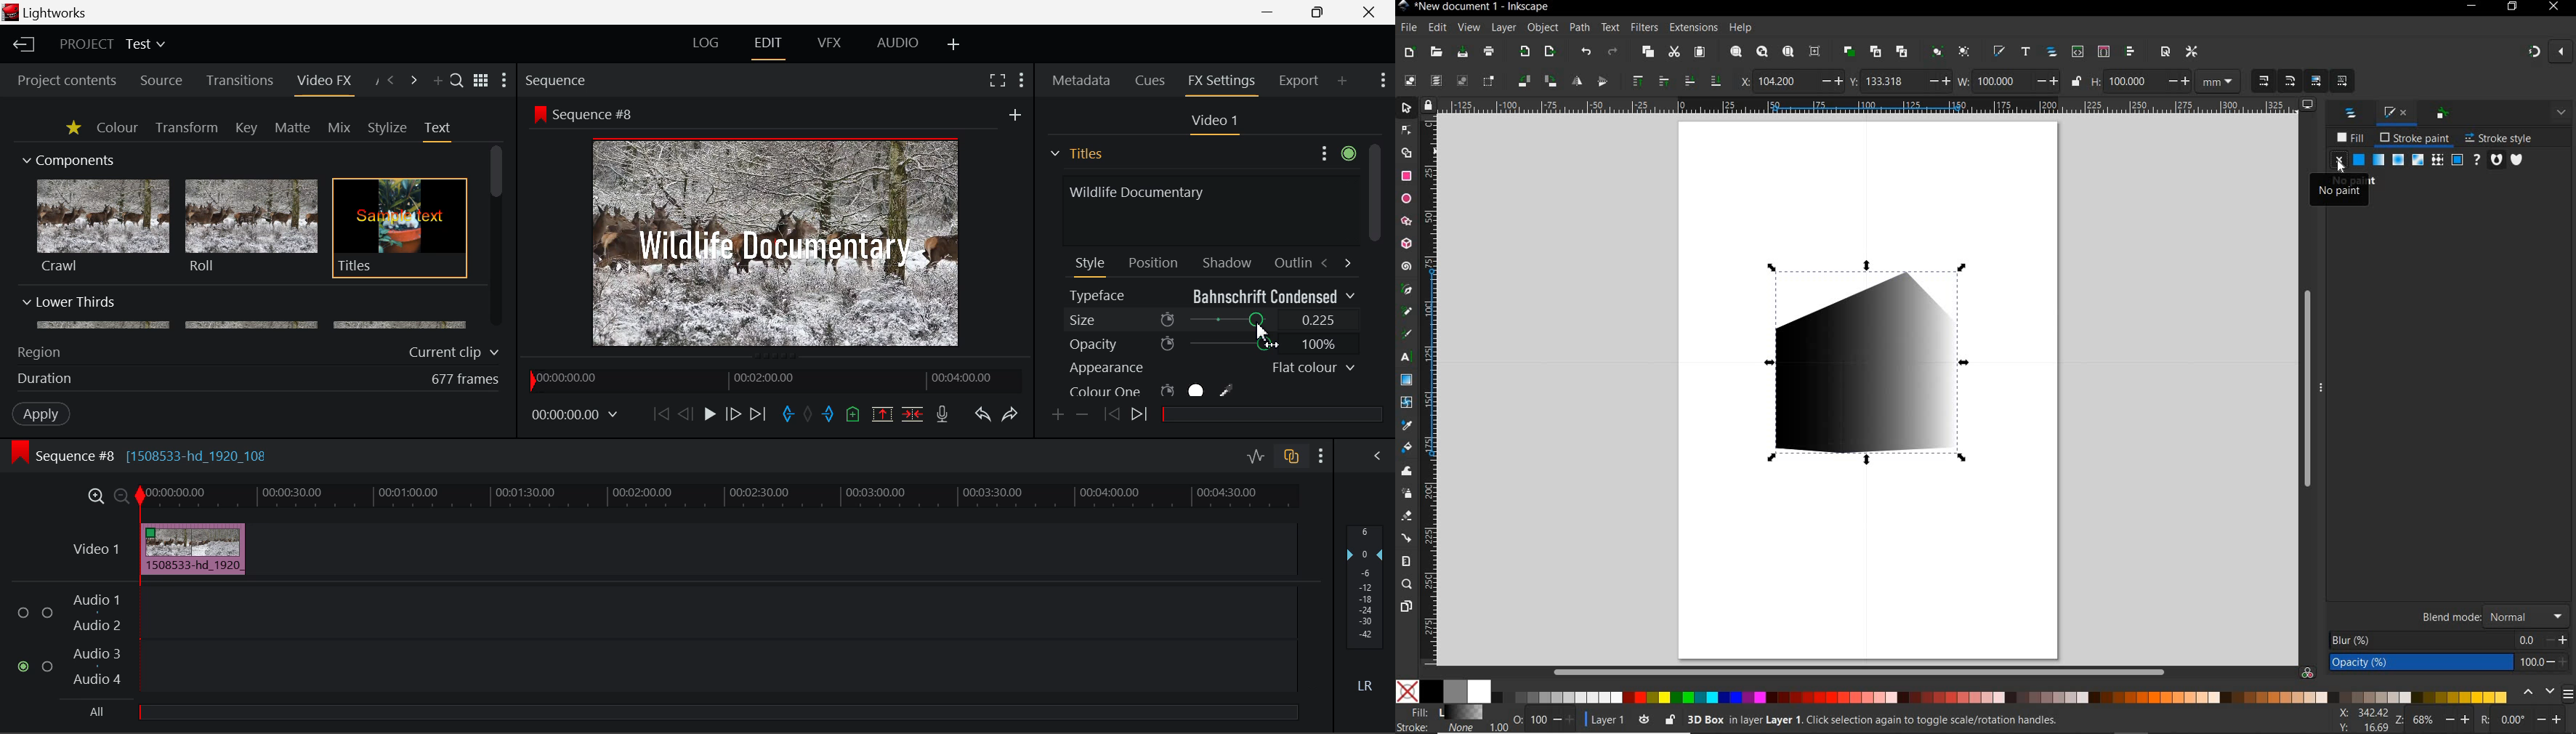 The height and width of the screenshot is (756, 2576). What do you see at coordinates (246, 312) in the screenshot?
I see `Lower Thirds` at bounding box center [246, 312].